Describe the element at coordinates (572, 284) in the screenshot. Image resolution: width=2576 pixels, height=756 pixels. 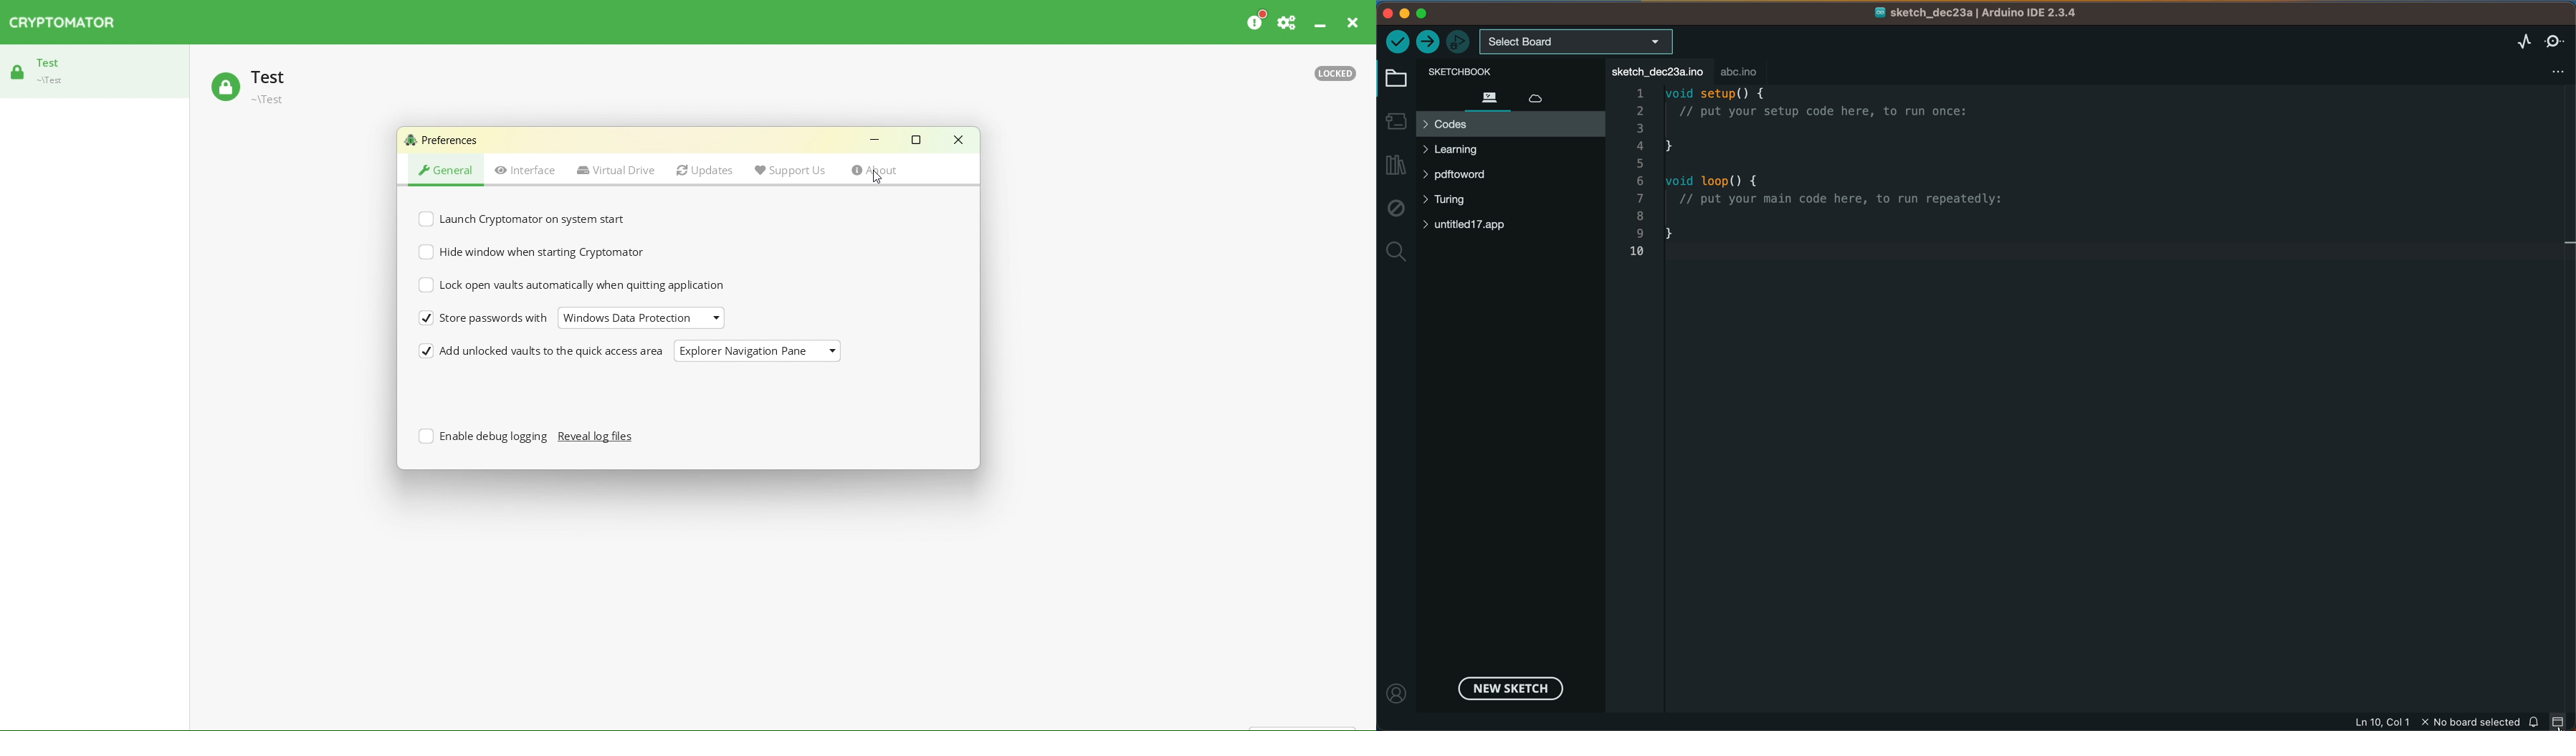
I see `Lock open vaults automatically when quitting application` at that location.